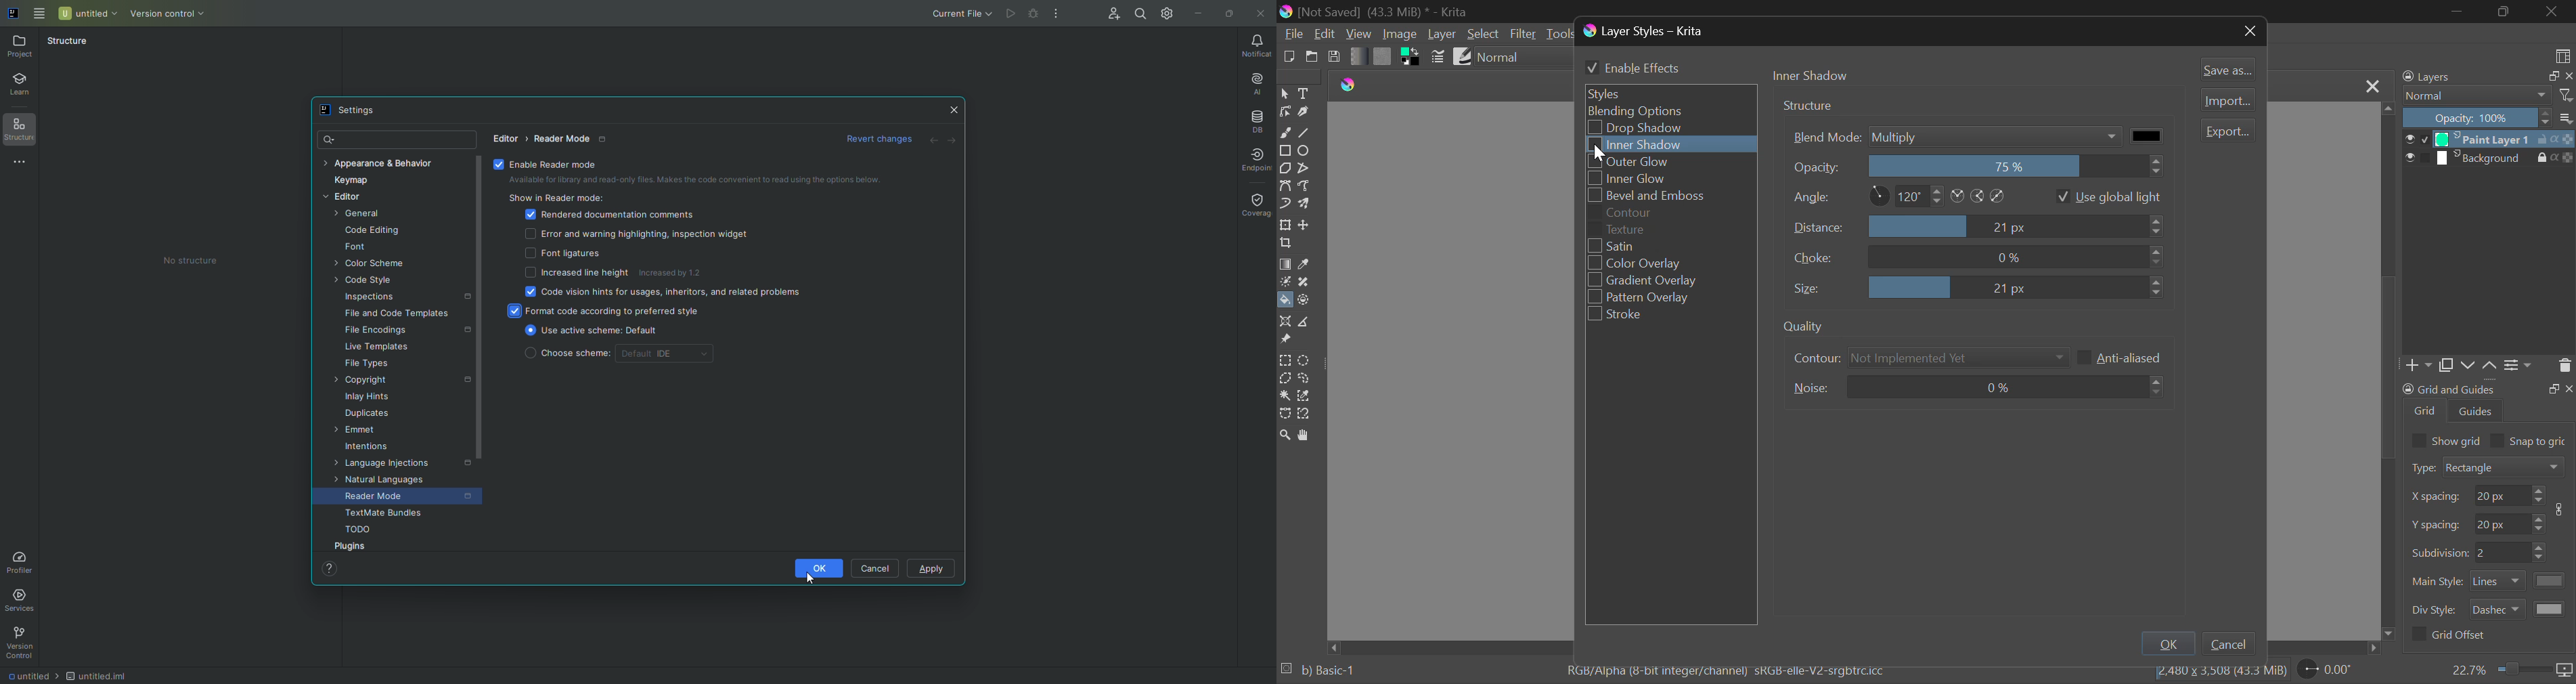 This screenshot has width=2576, height=700. What do you see at coordinates (392, 313) in the screenshot?
I see `File and code templates` at bounding box center [392, 313].